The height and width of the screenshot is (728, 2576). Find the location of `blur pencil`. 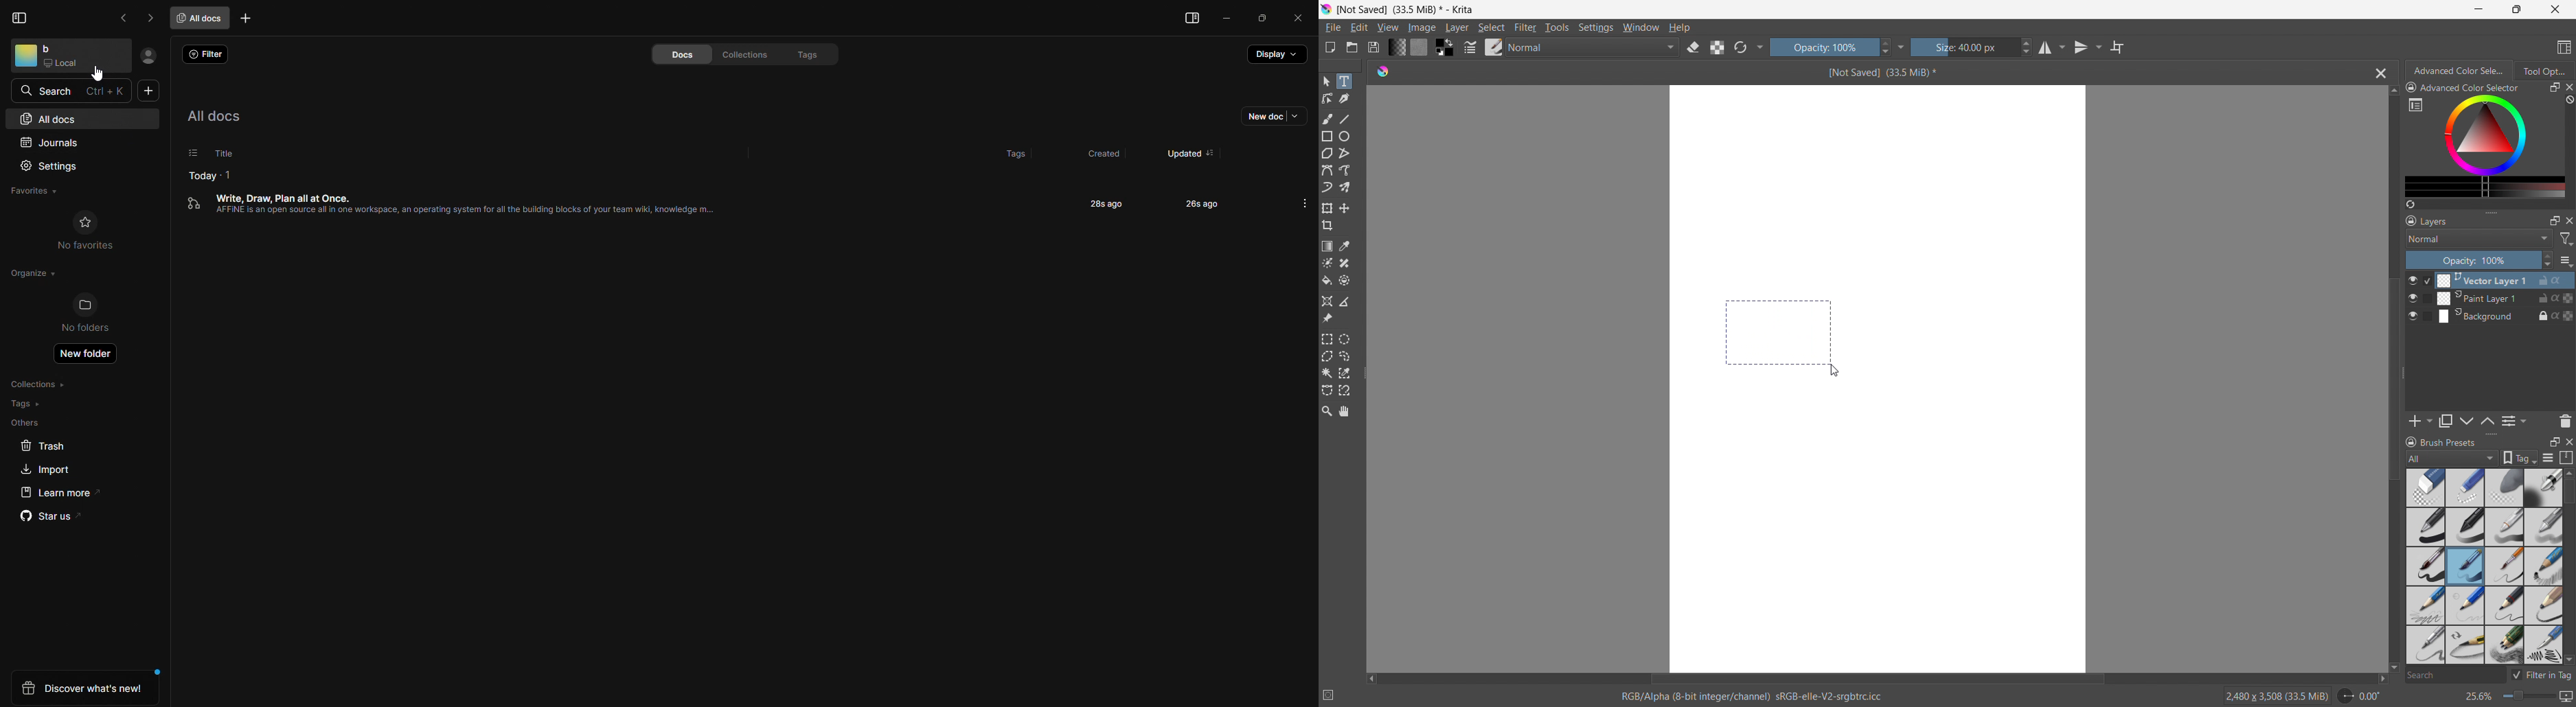

blur pencil is located at coordinates (2543, 526).